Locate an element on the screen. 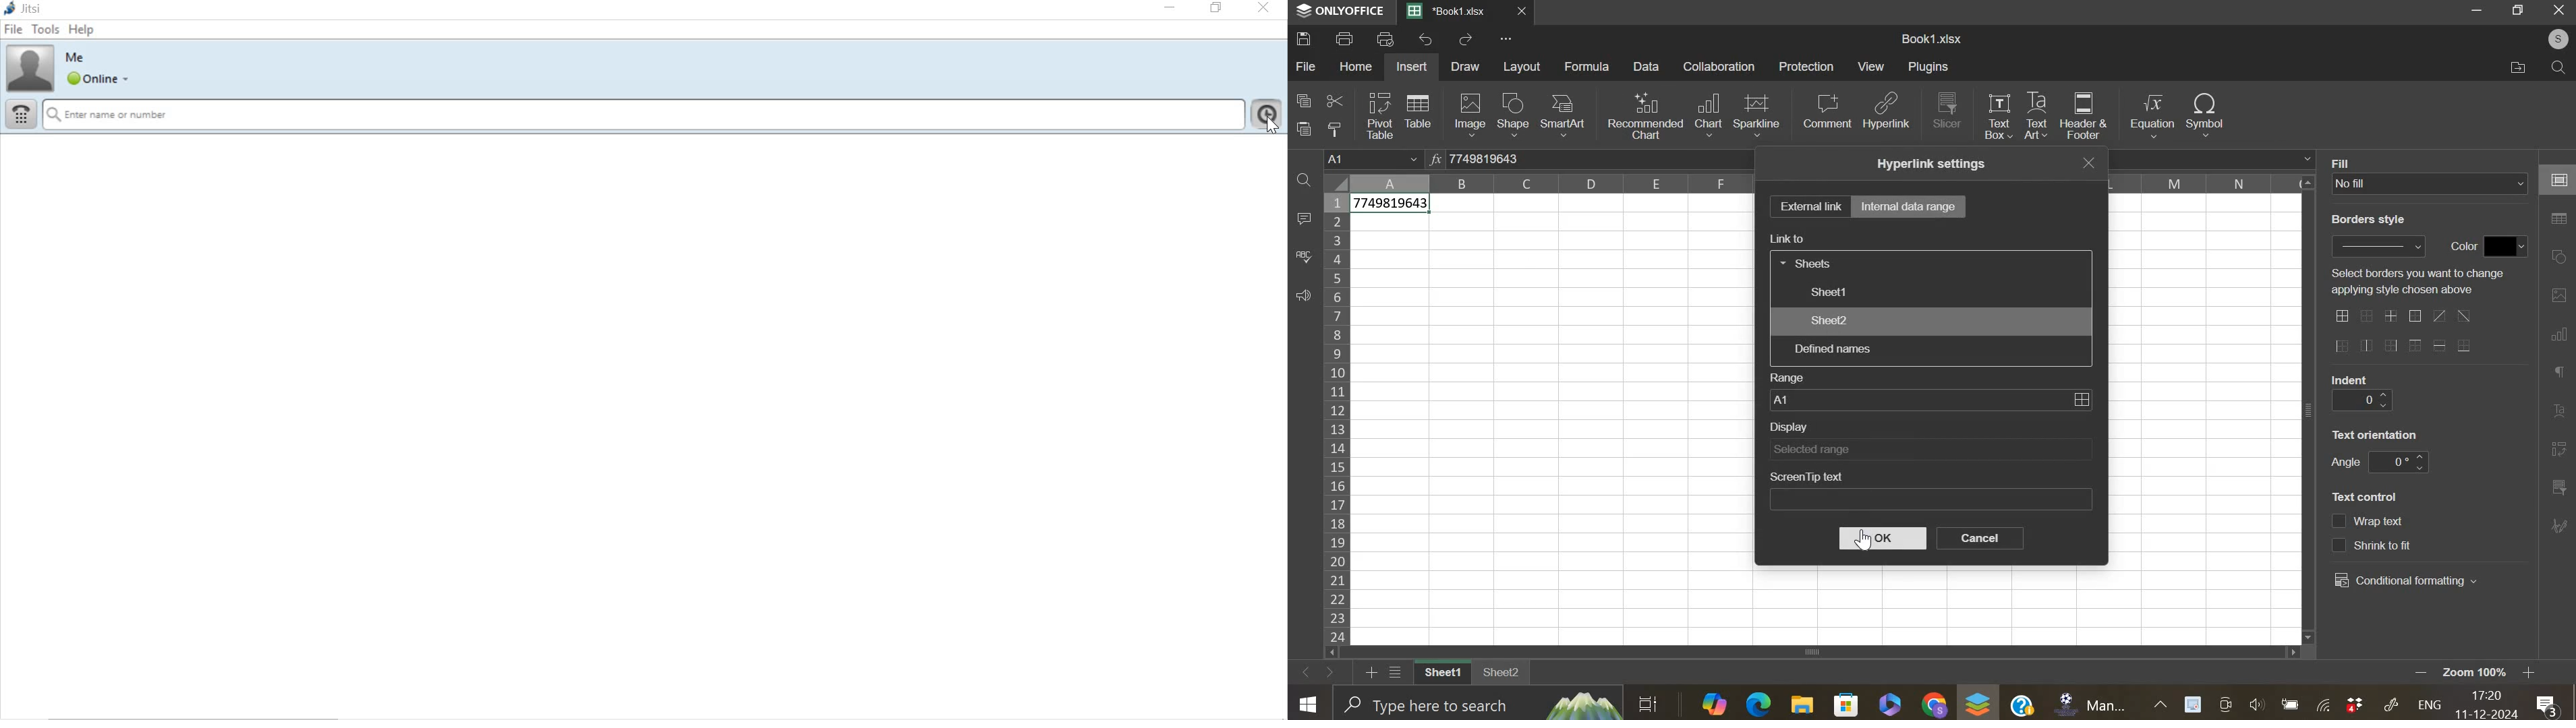 This screenshot has height=728, width=2576. image is located at coordinates (1470, 114).